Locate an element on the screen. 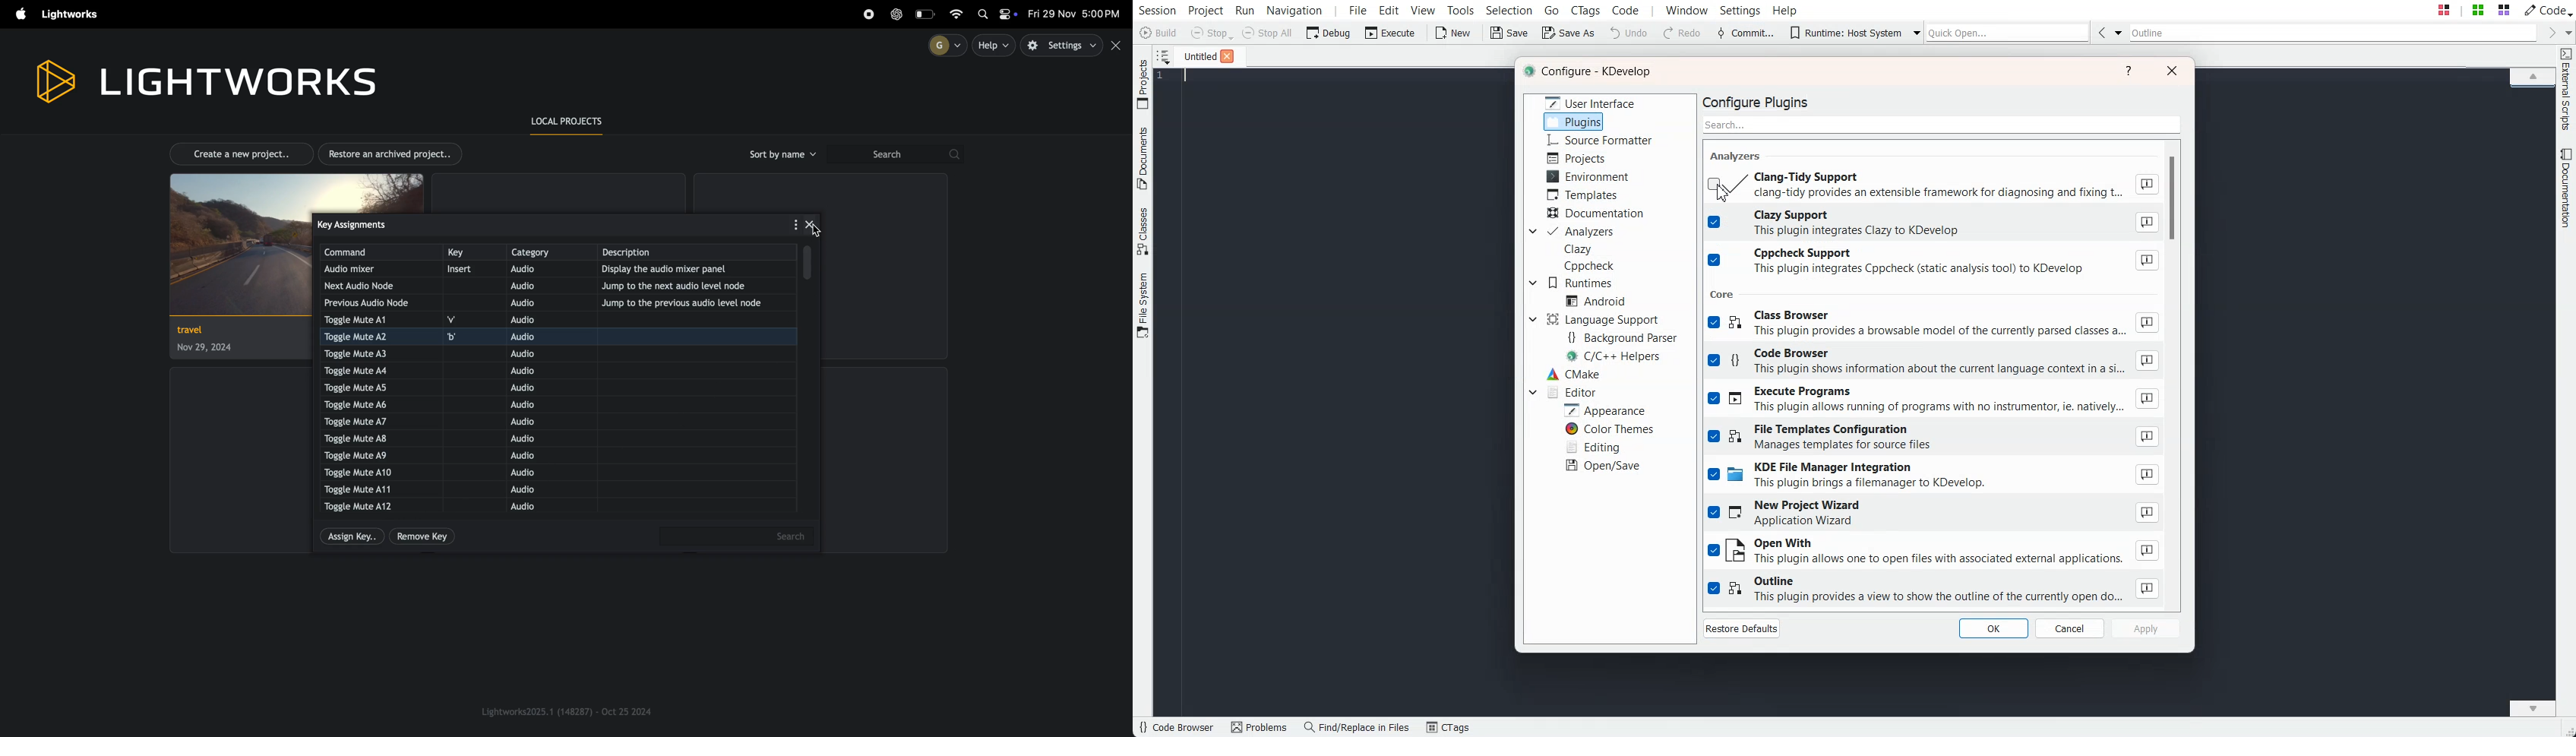  Save As is located at coordinates (1568, 32).